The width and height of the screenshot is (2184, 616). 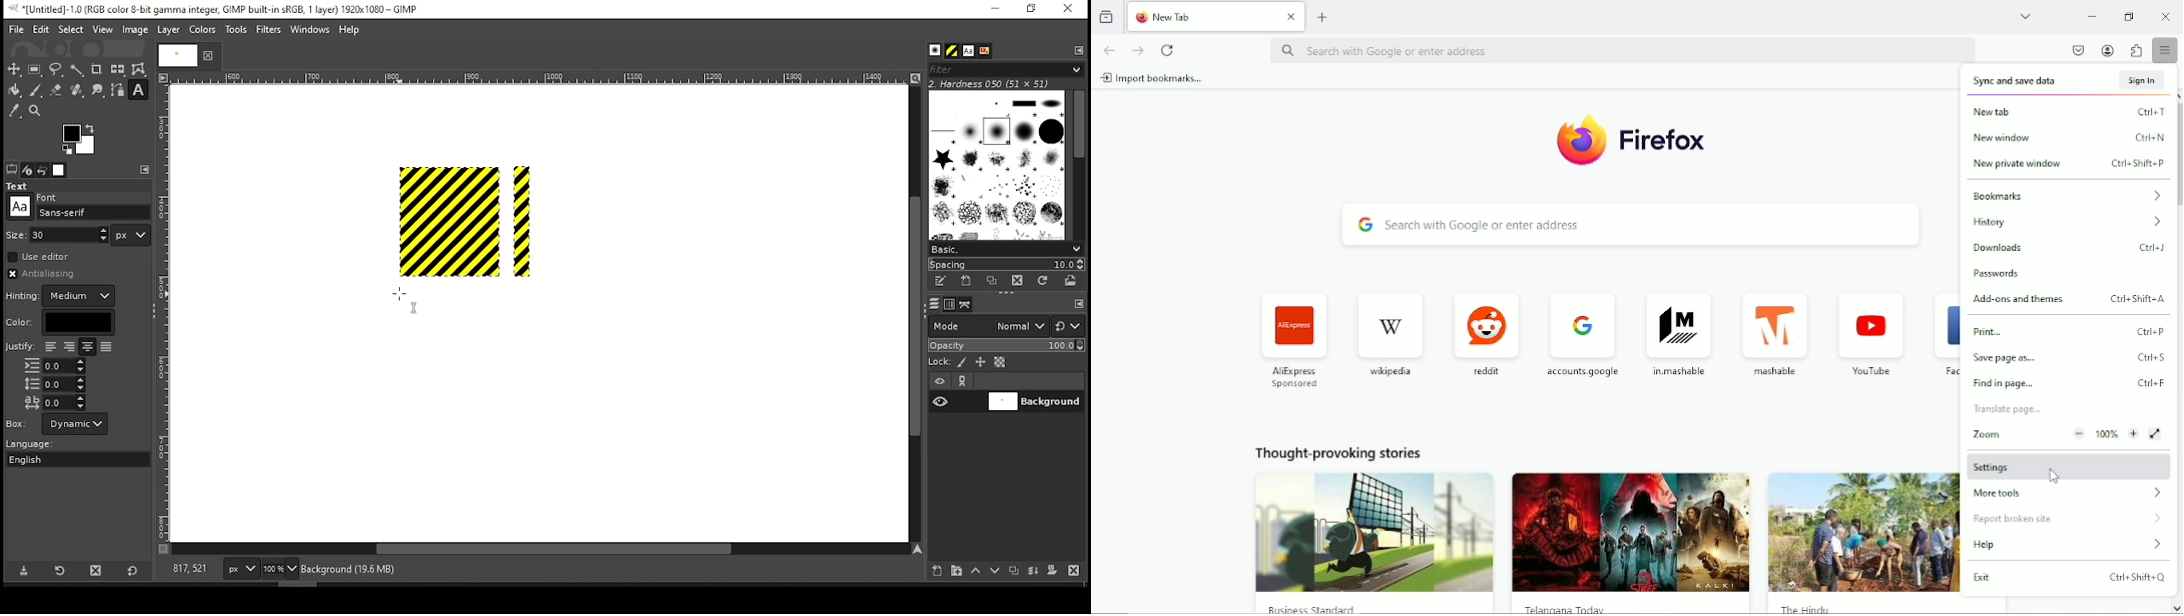 I want to click on Thought provoking stories, so click(x=1370, y=527).